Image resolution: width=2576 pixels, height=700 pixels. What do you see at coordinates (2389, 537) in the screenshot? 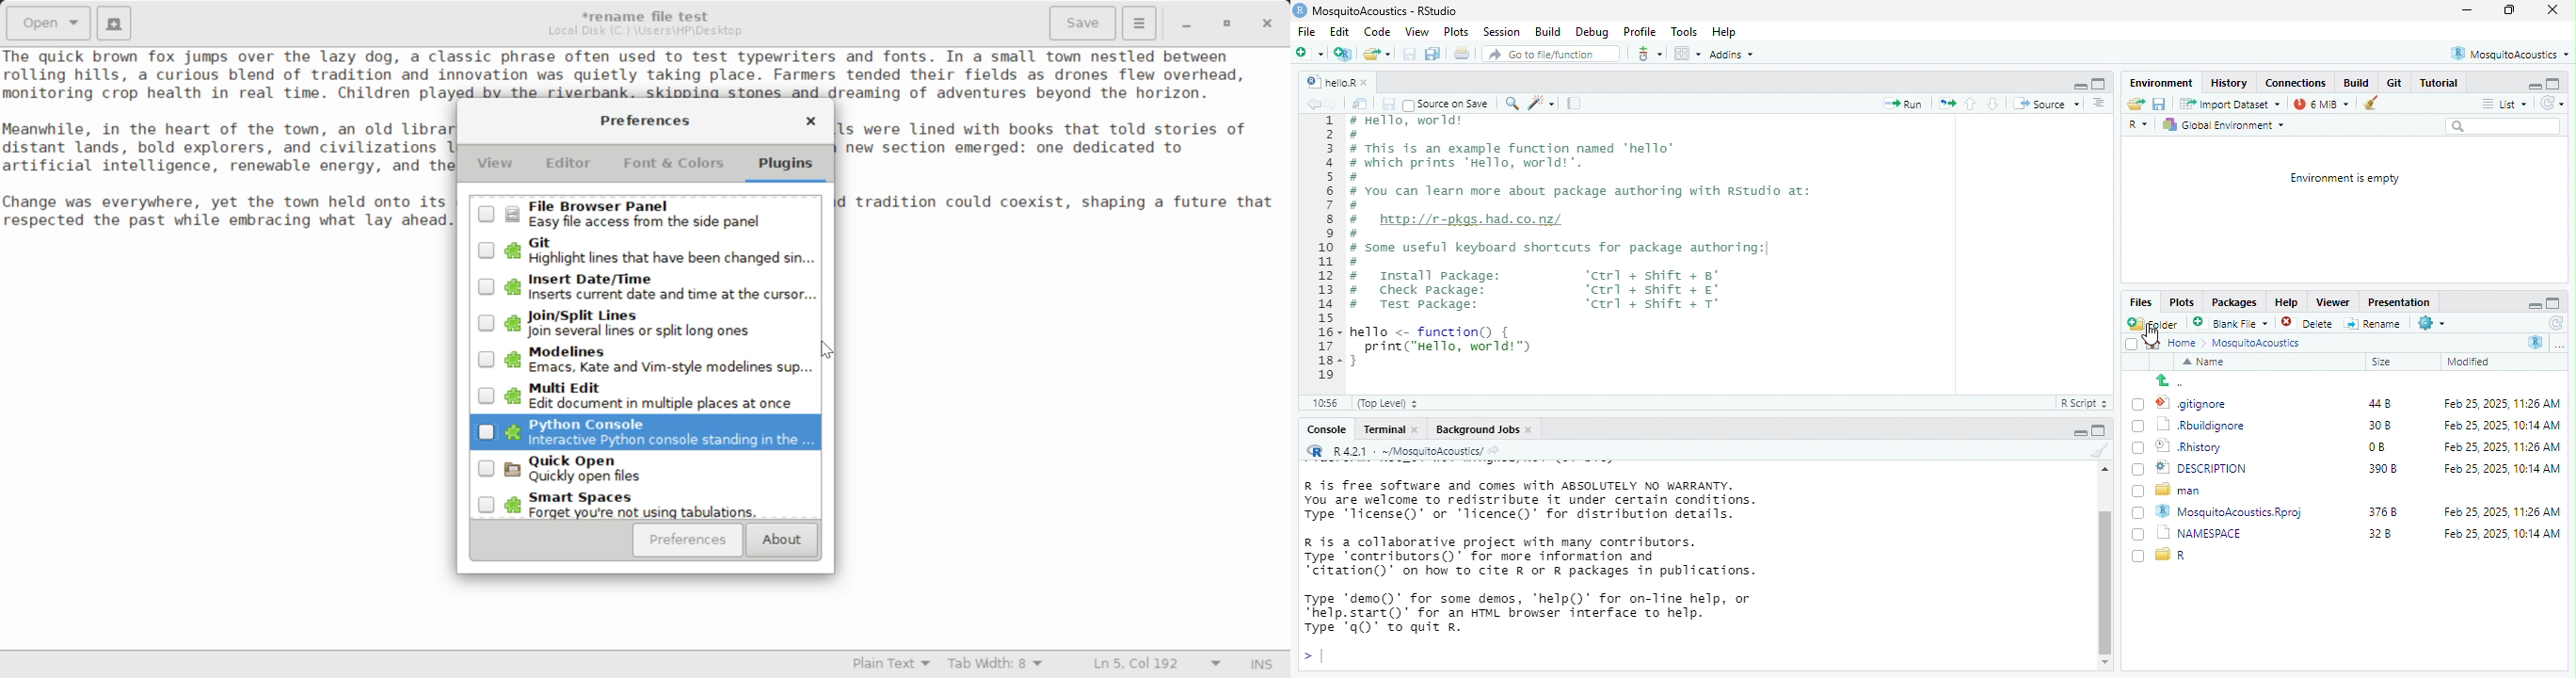
I see `32b` at bounding box center [2389, 537].